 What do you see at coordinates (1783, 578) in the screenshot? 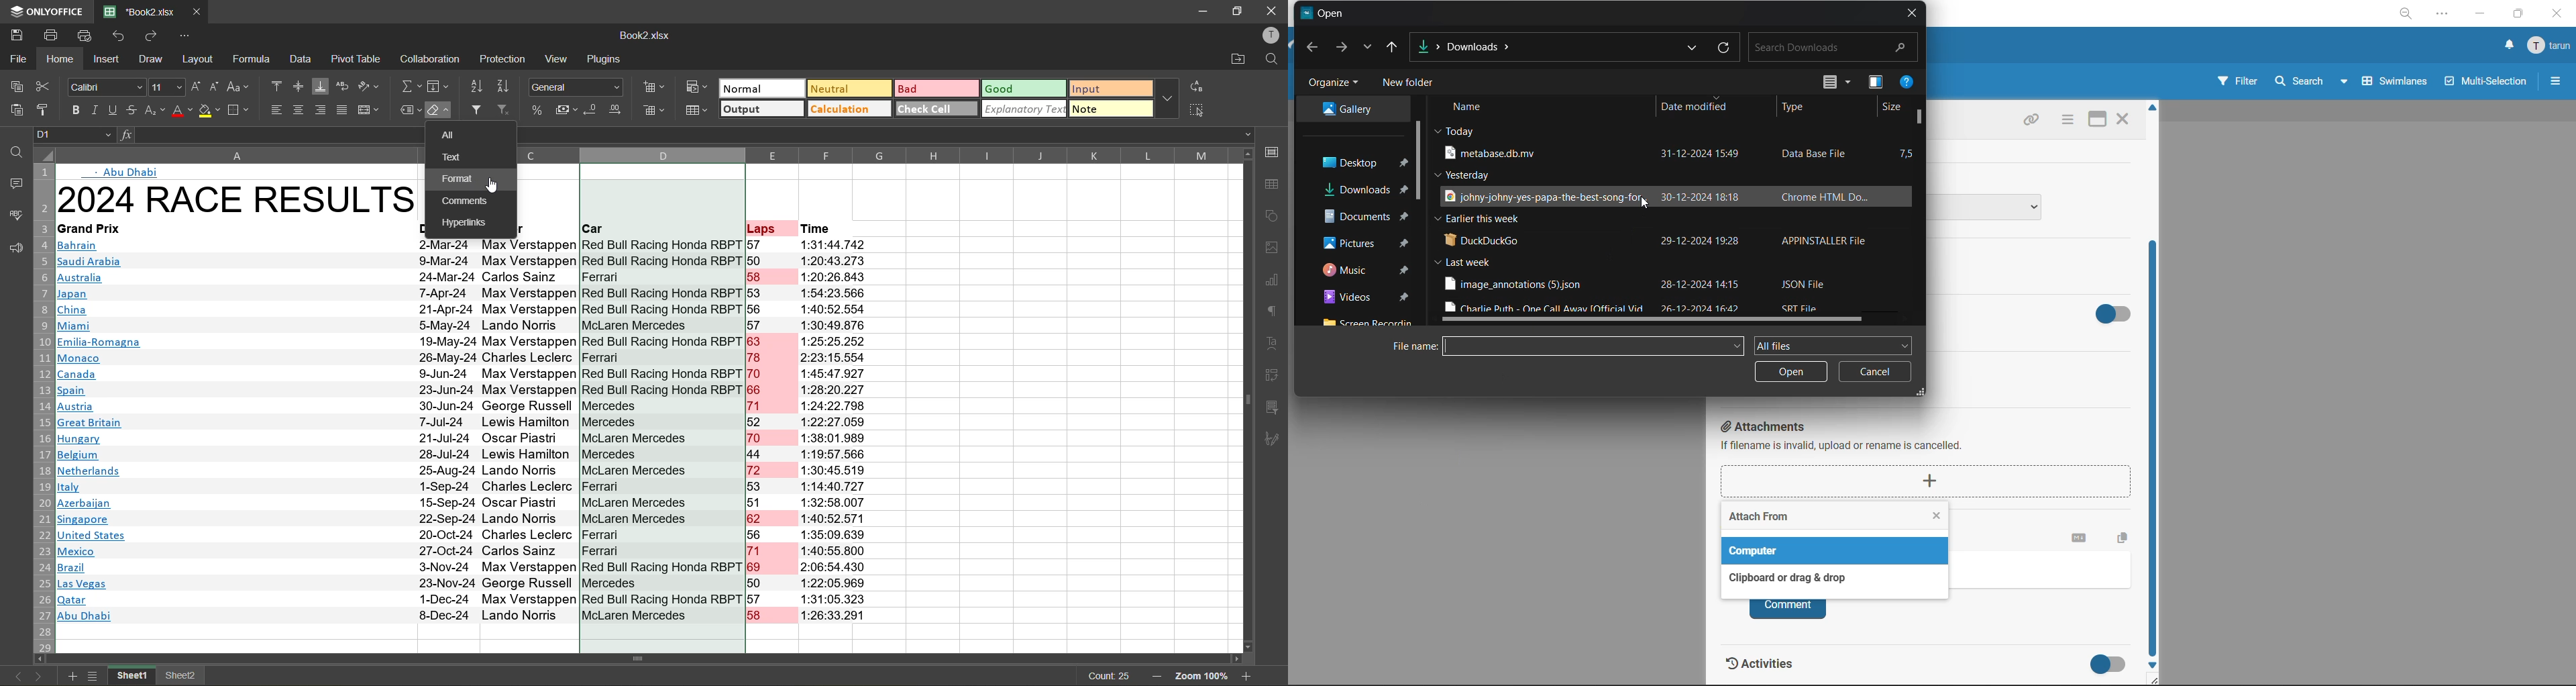
I see `clipboard or drag and drop` at bounding box center [1783, 578].